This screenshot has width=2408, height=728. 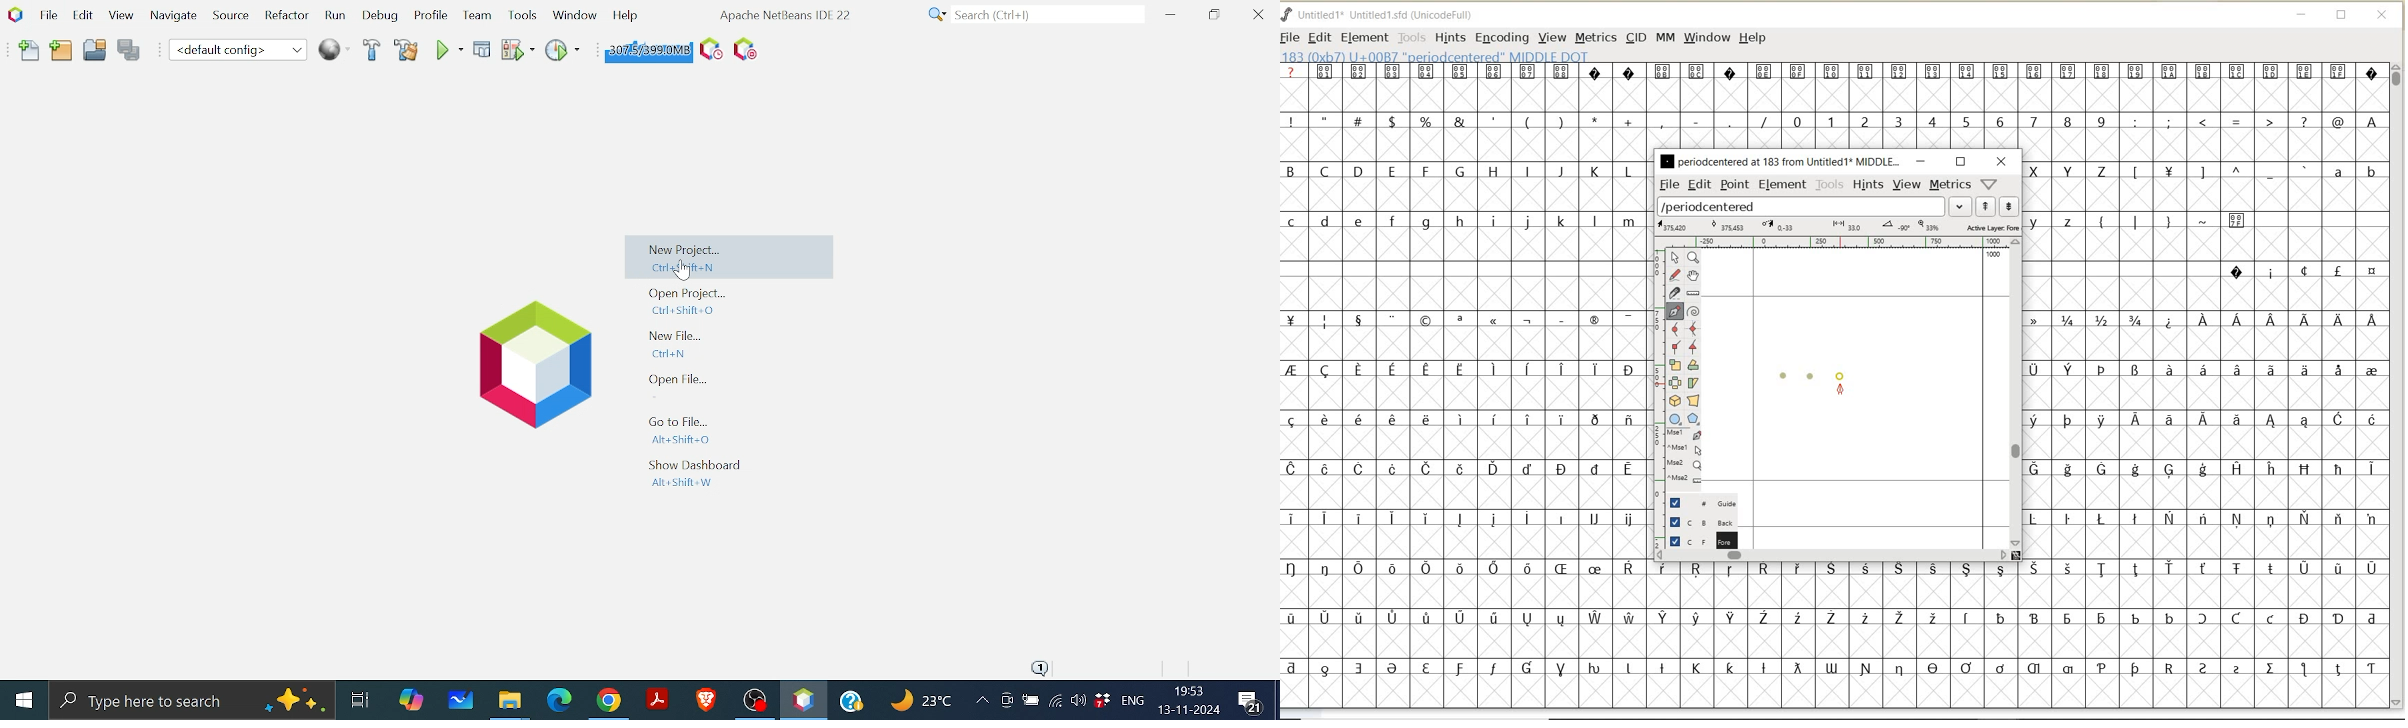 What do you see at coordinates (1288, 13) in the screenshot?
I see `FontForge Logo` at bounding box center [1288, 13].